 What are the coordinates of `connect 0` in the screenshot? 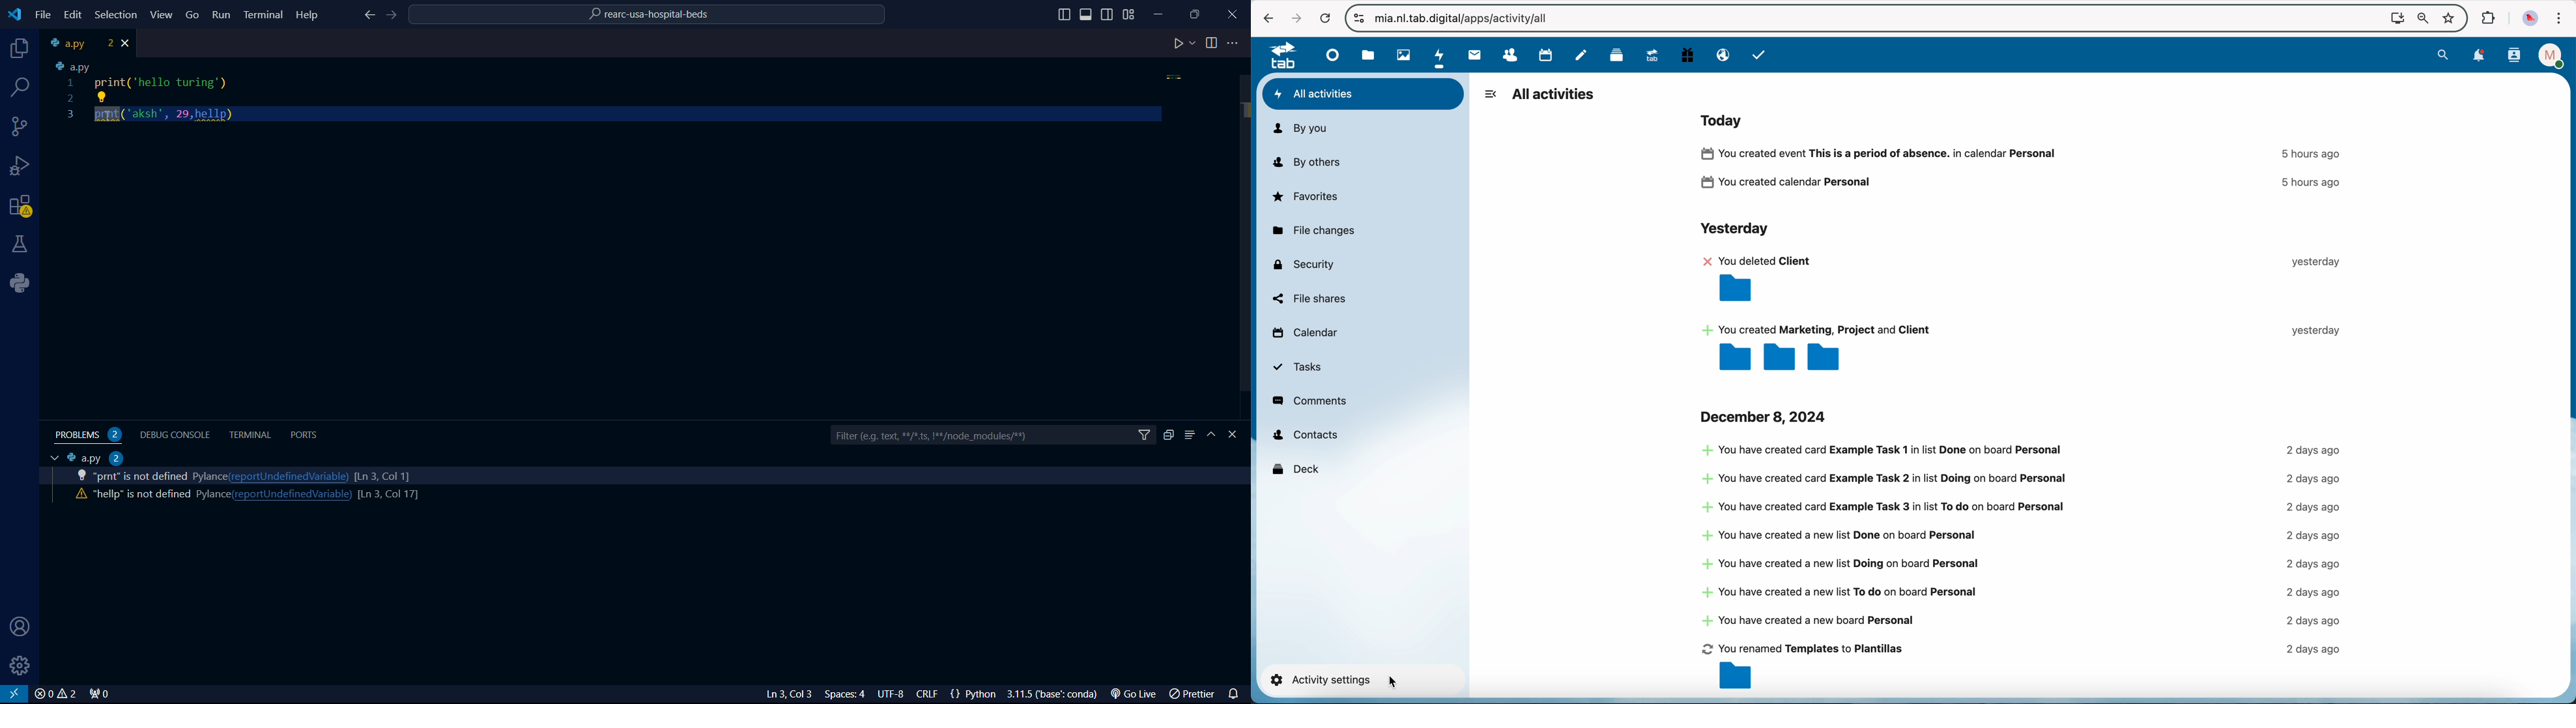 It's located at (101, 694).